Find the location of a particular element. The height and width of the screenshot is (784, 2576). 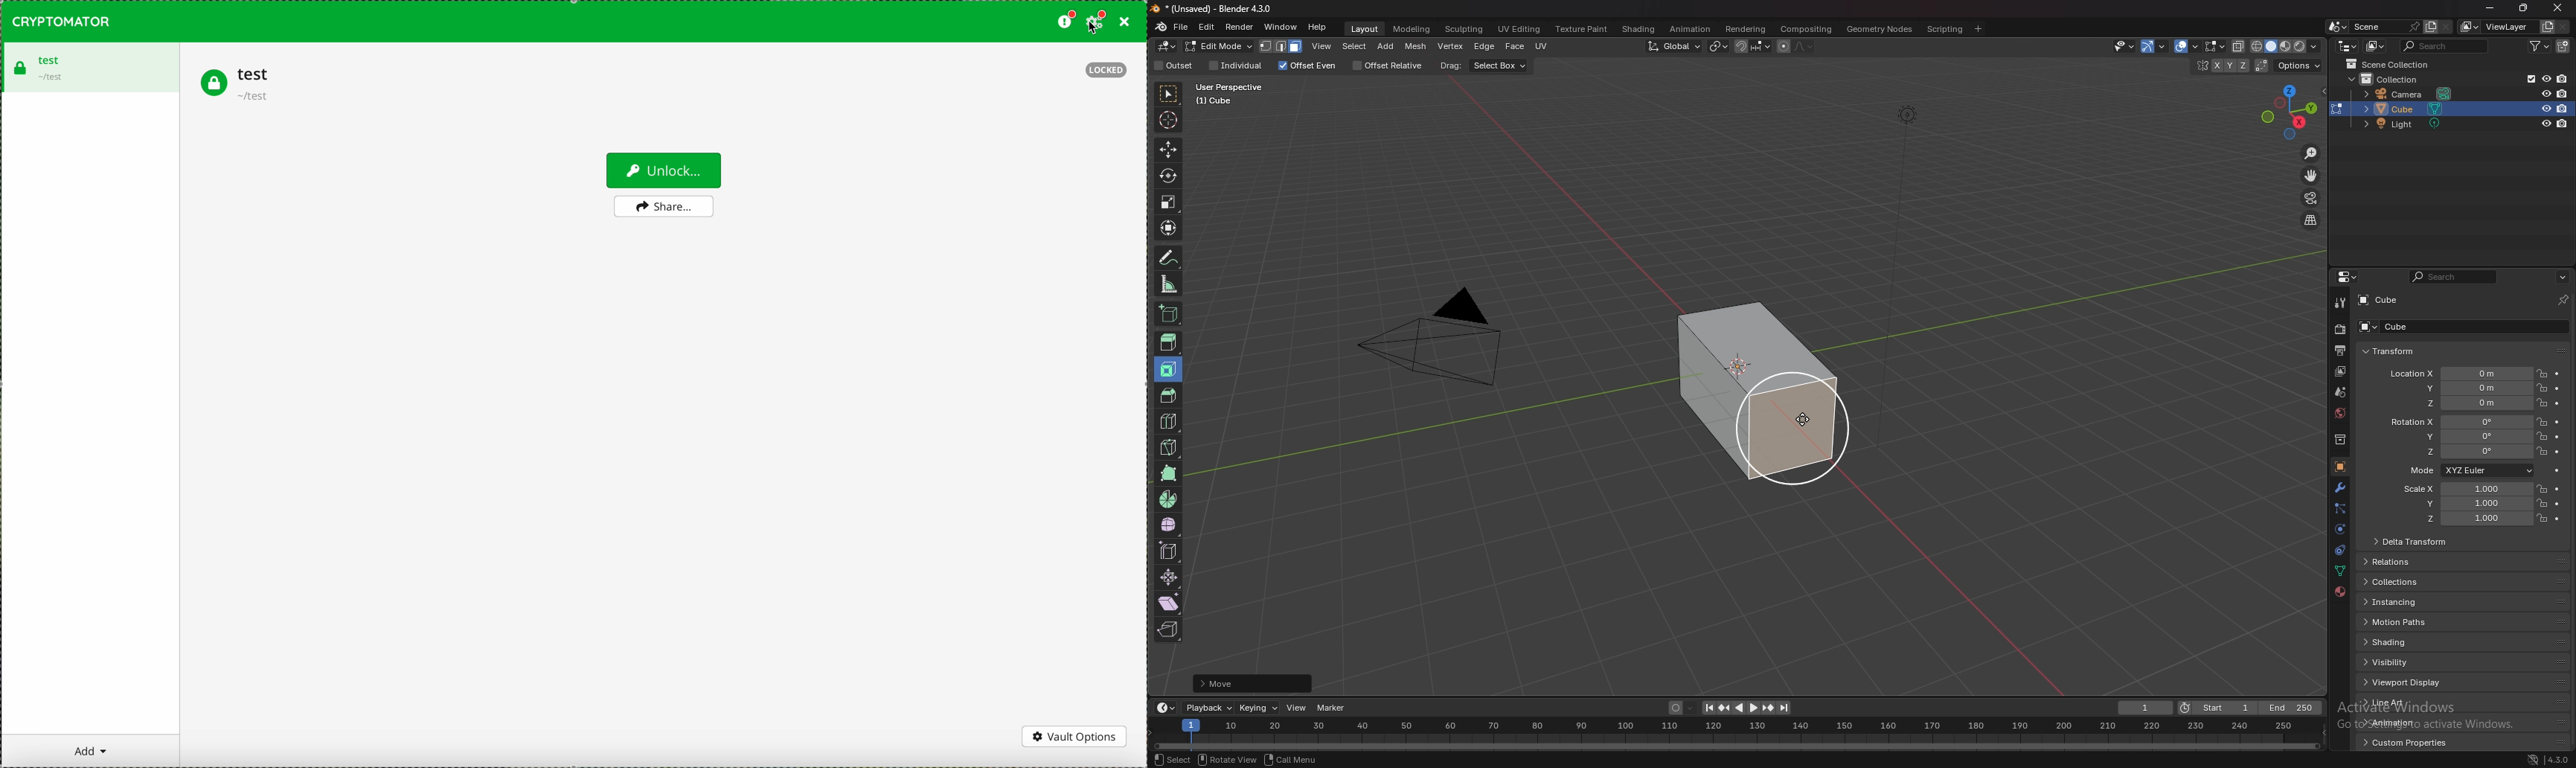

version is located at coordinates (2559, 760).